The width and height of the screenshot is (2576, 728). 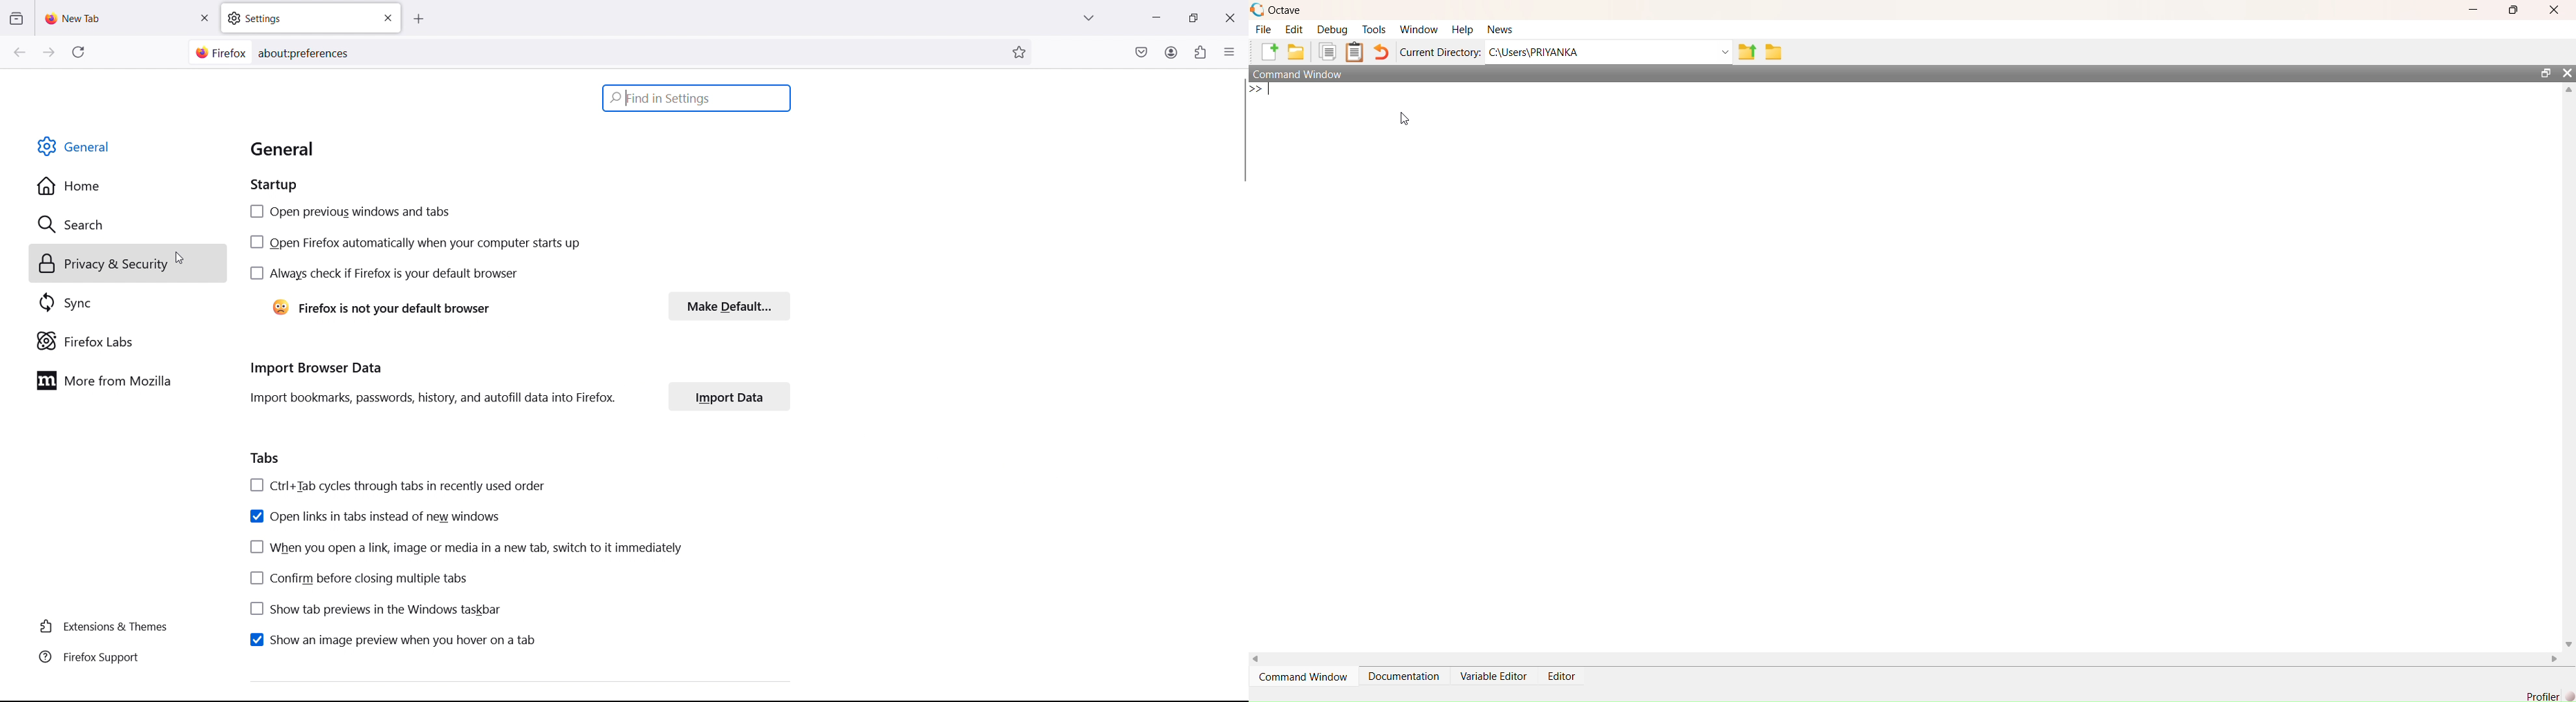 What do you see at coordinates (376, 609) in the screenshot?
I see `show tab previews in the windows taskbar checkbox` at bounding box center [376, 609].